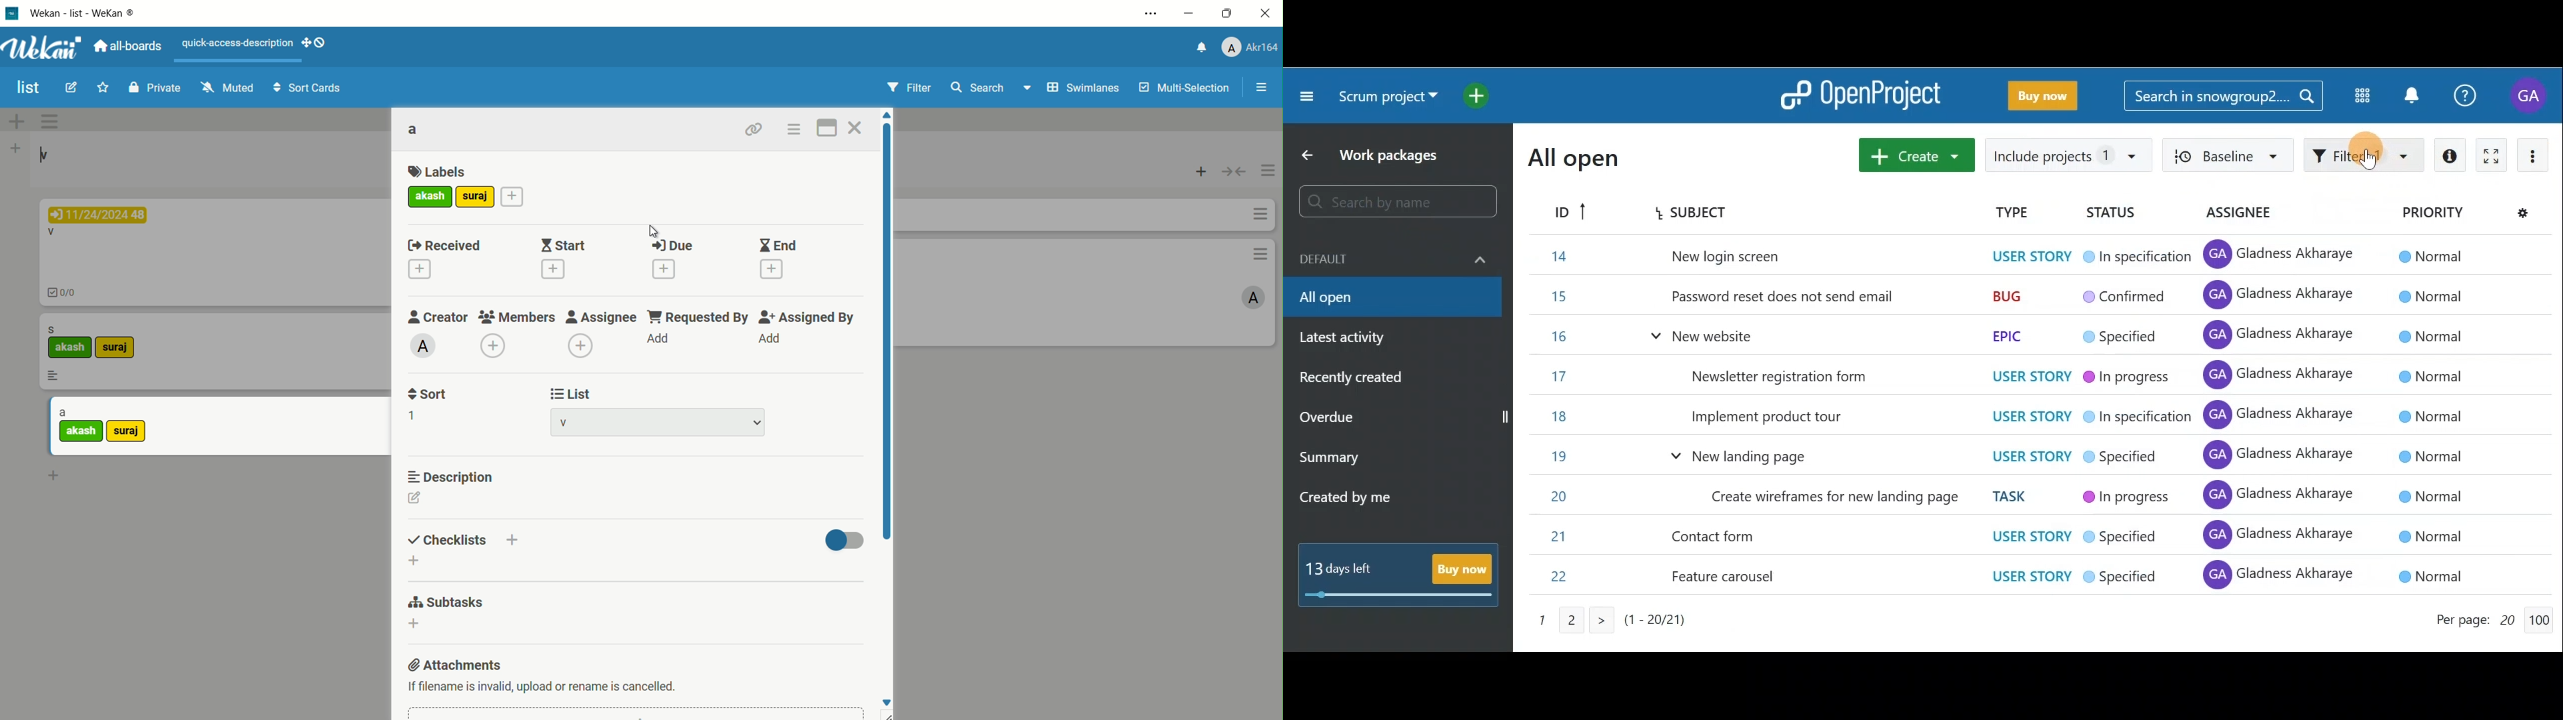 Image resolution: width=2576 pixels, height=728 pixels. What do you see at coordinates (226, 88) in the screenshot?
I see `muted` at bounding box center [226, 88].